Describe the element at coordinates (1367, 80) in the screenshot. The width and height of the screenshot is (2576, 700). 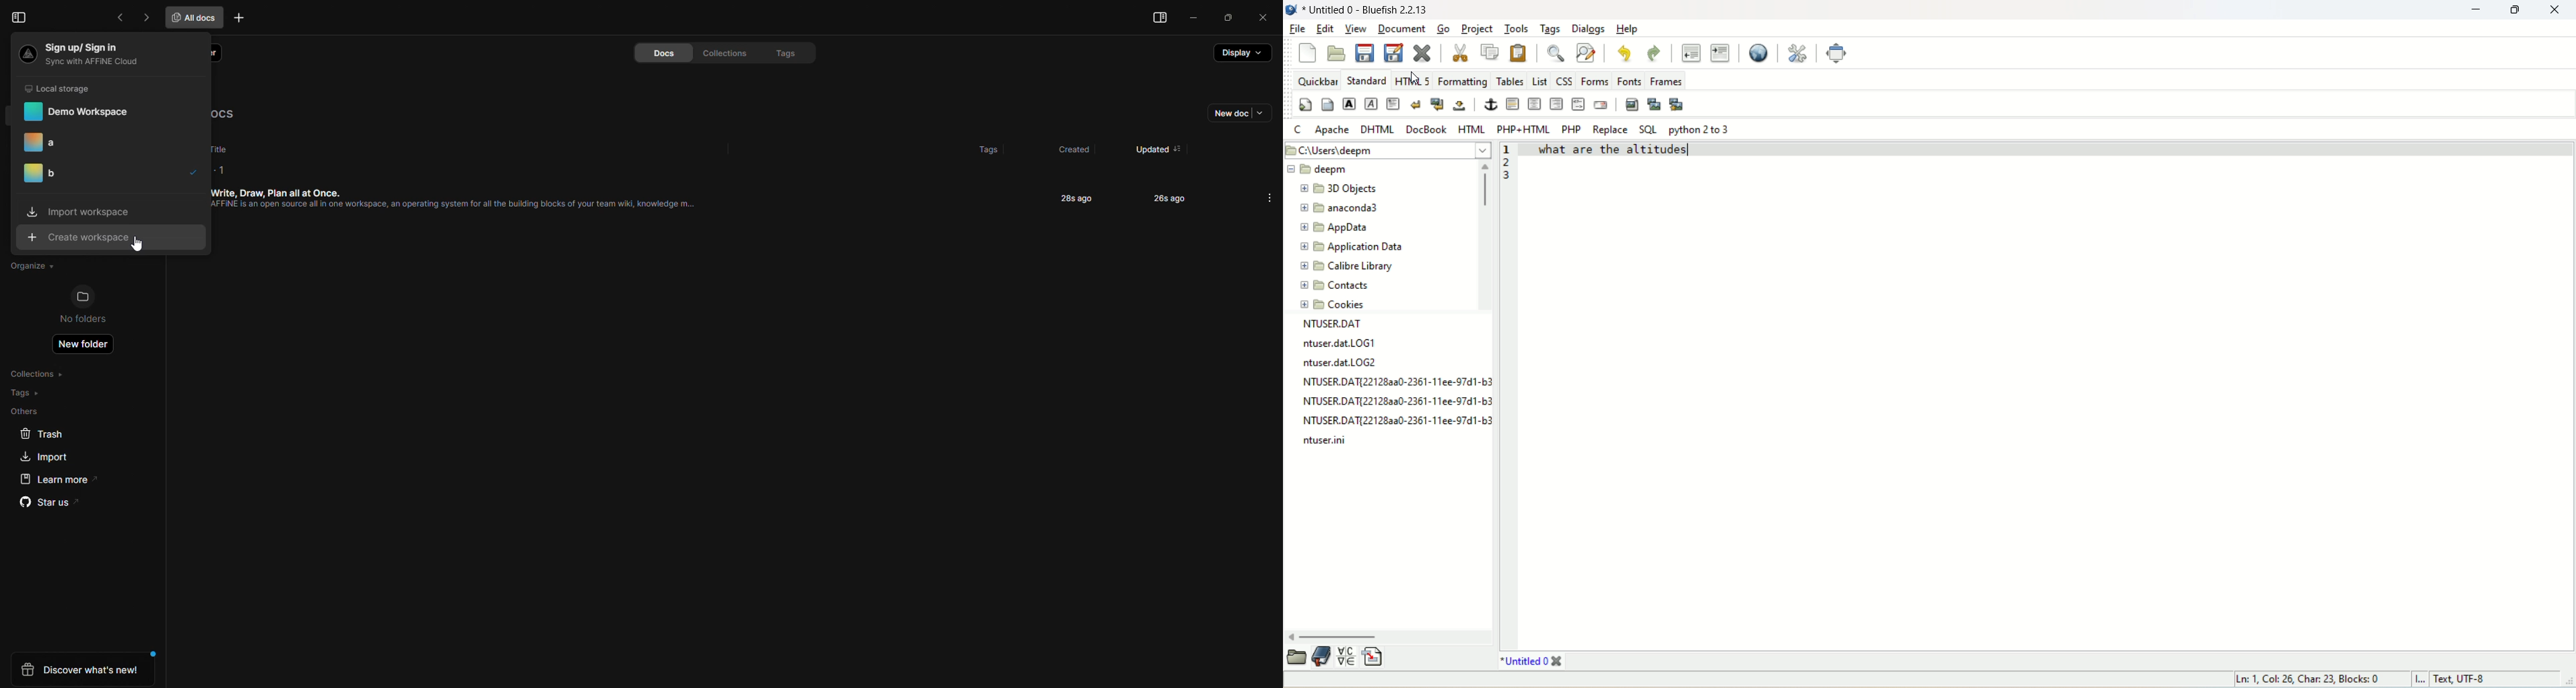
I see `Standard` at that location.